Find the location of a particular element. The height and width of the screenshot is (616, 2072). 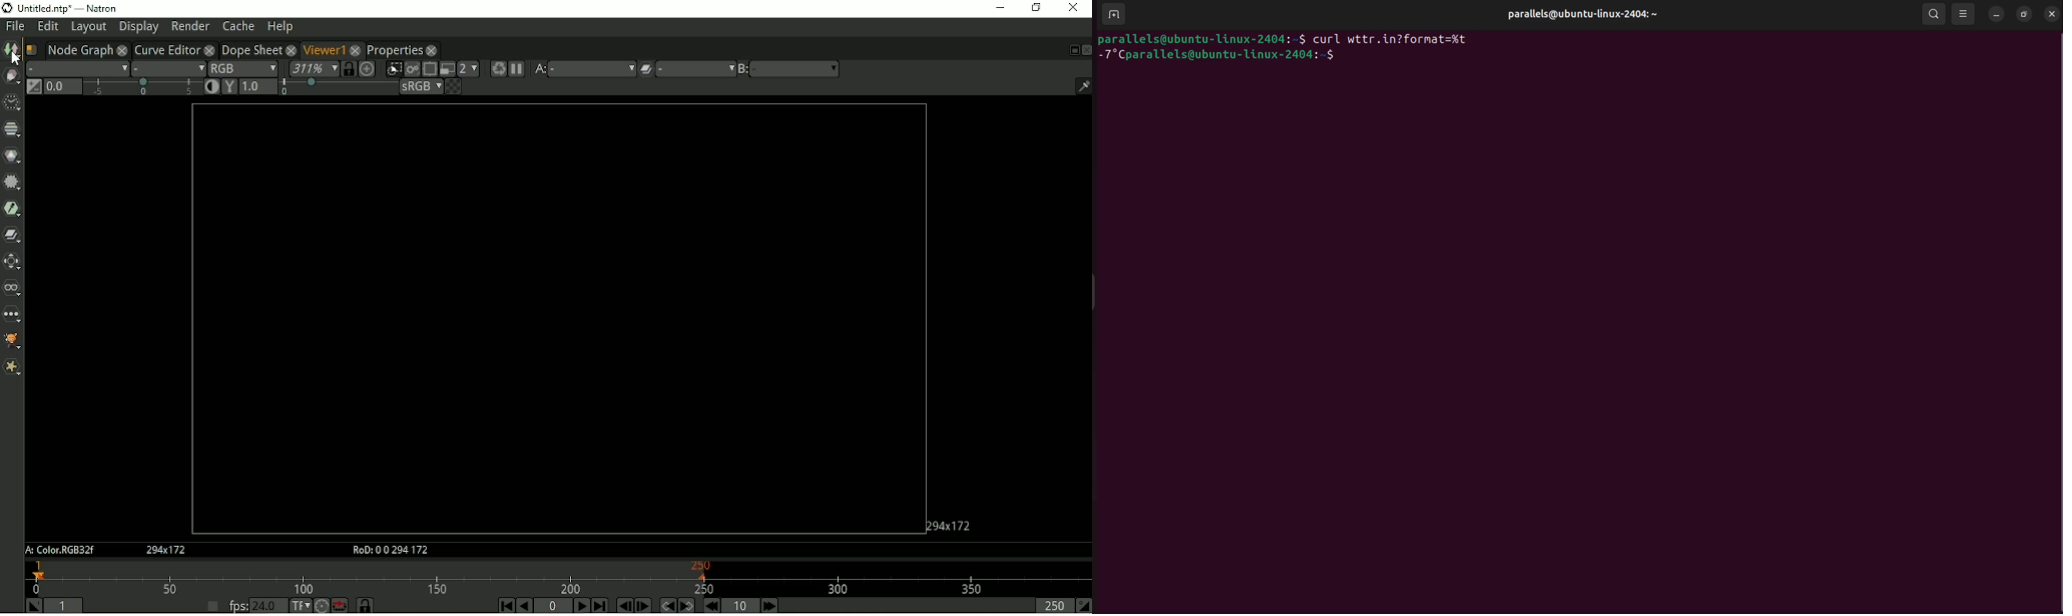

add terminal is located at coordinates (1114, 14).